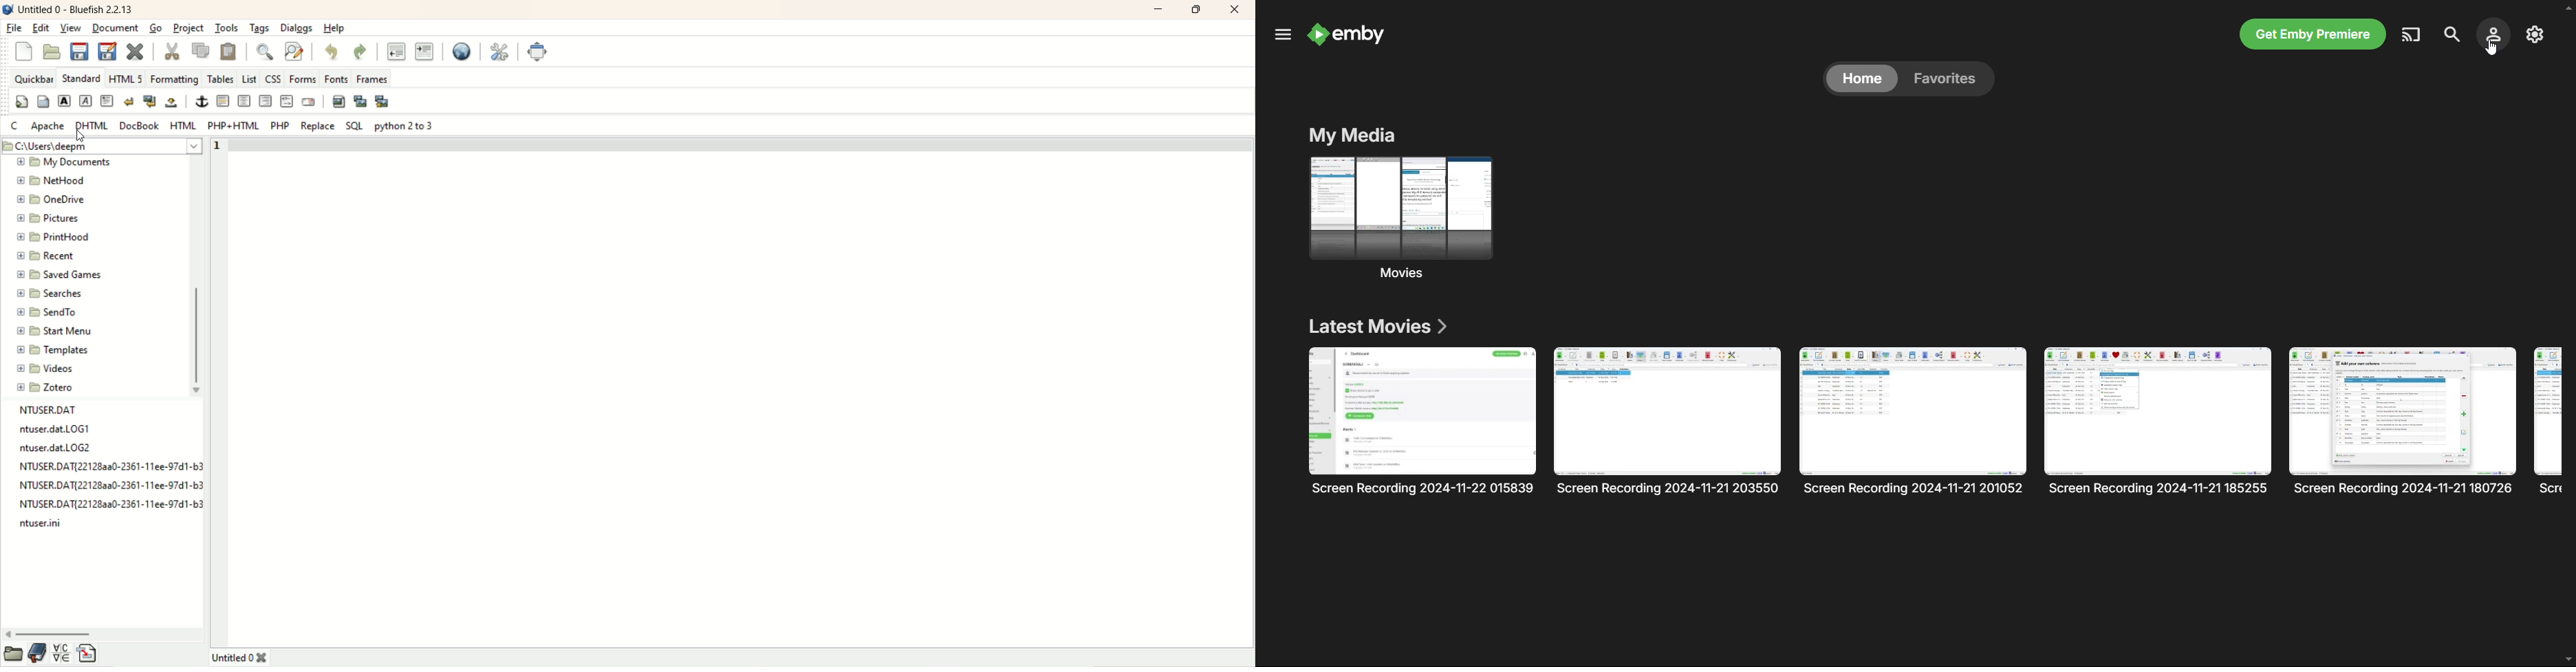 Image resolution: width=2576 pixels, height=672 pixels. What do you see at coordinates (80, 137) in the screenshot?
I see `Cursor` at bounding box center [80, 137].